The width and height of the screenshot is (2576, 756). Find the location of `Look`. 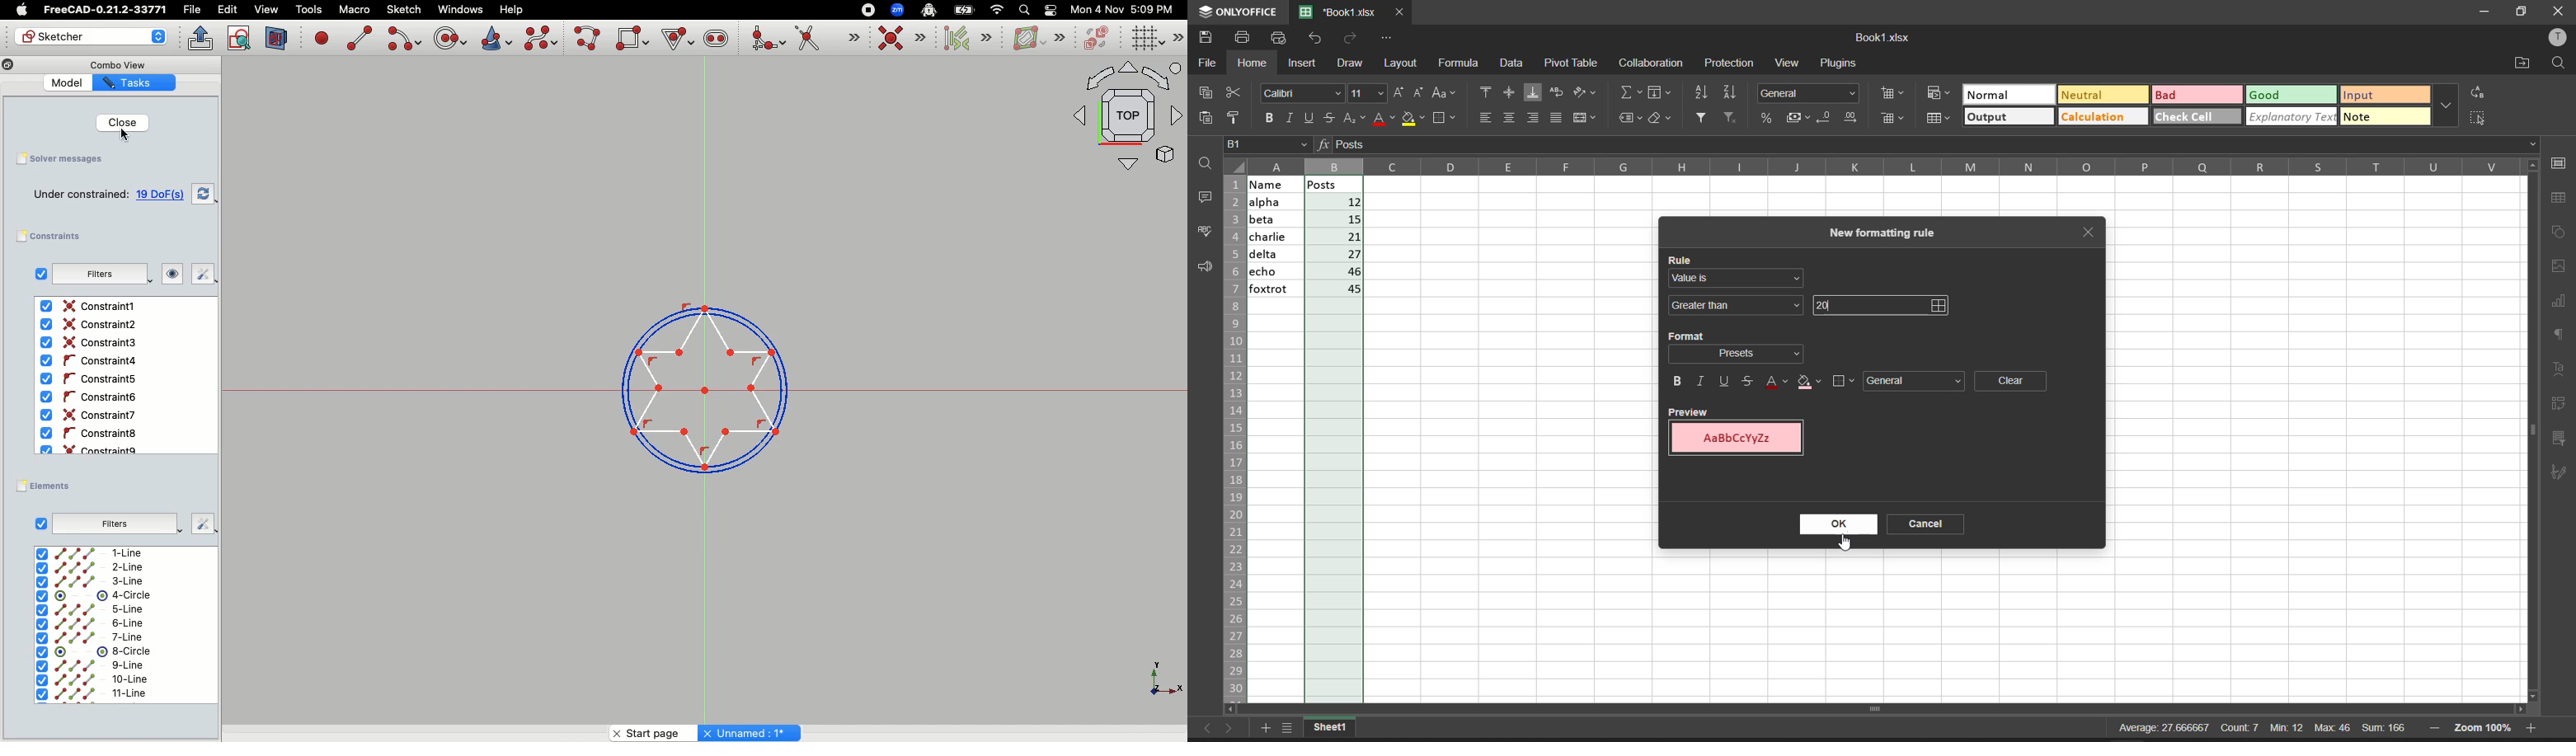

Look is located at coordinates (166, 275).